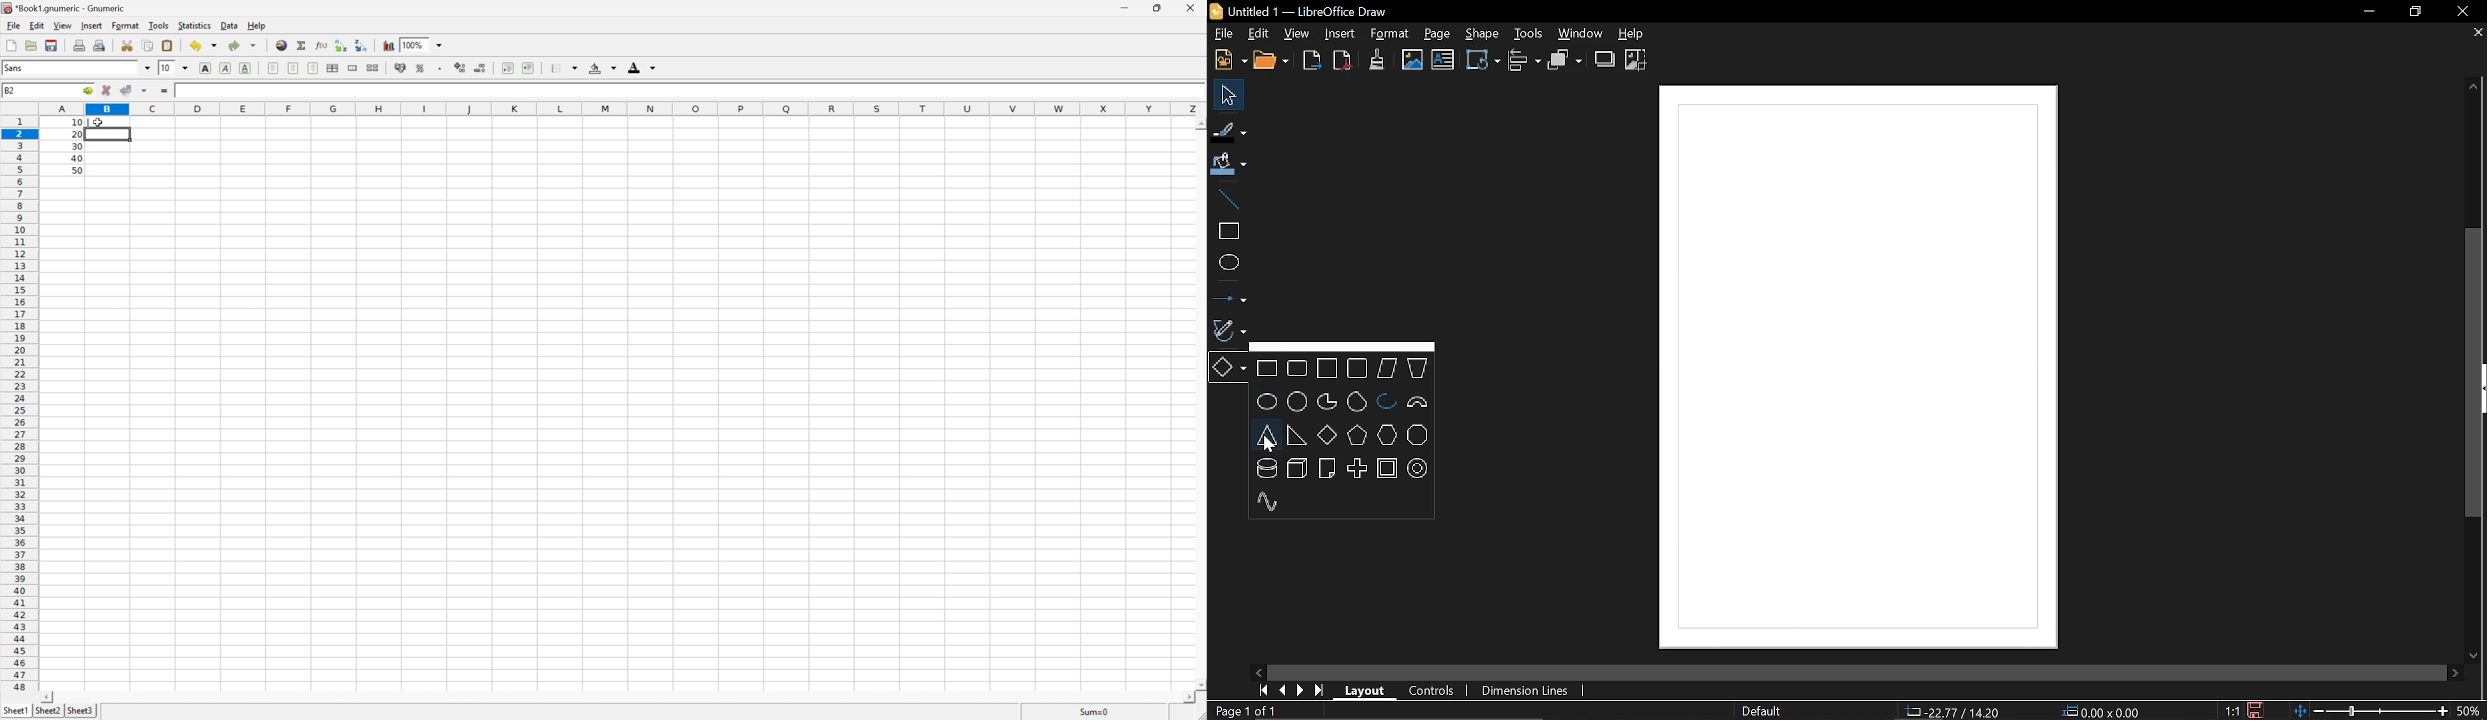 This screenshot has width=2492, height=728. Describe the element at coordinates (1261, 690) in the screenshot. I see `First page` at that location.